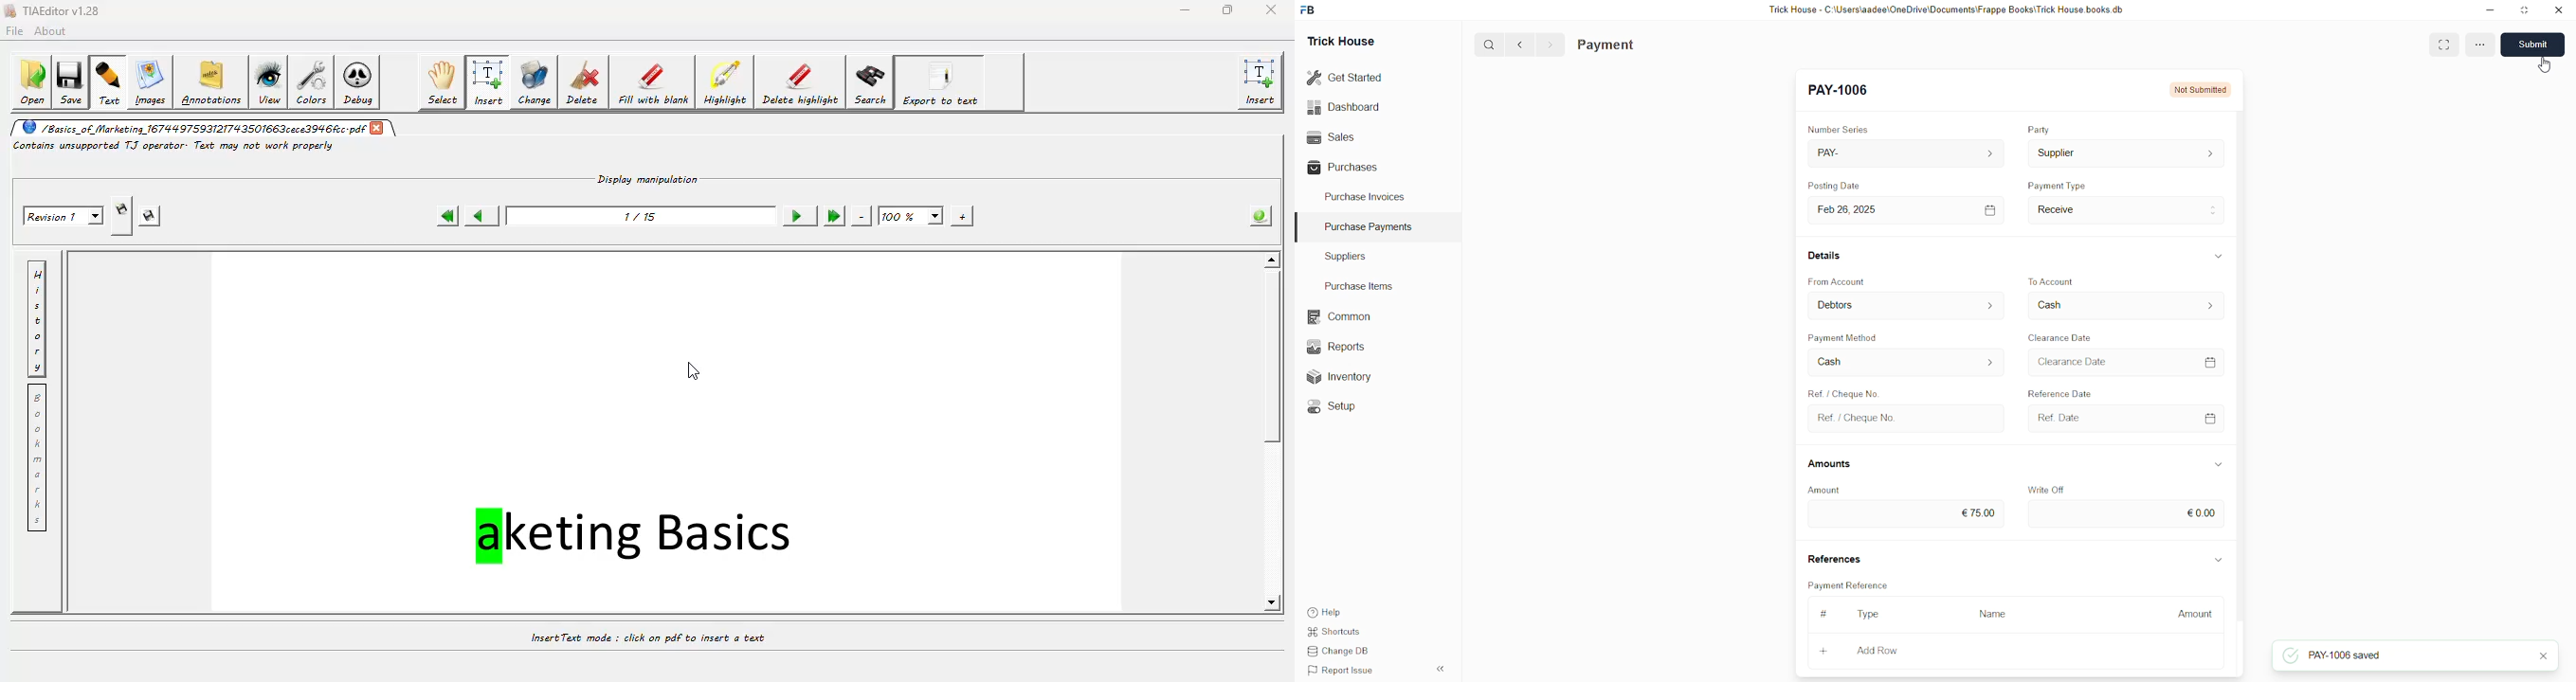  What do you see at coordinates (1345, 169) in the screenshot?
I see `Purchases` at bounding box center [1345, 169].